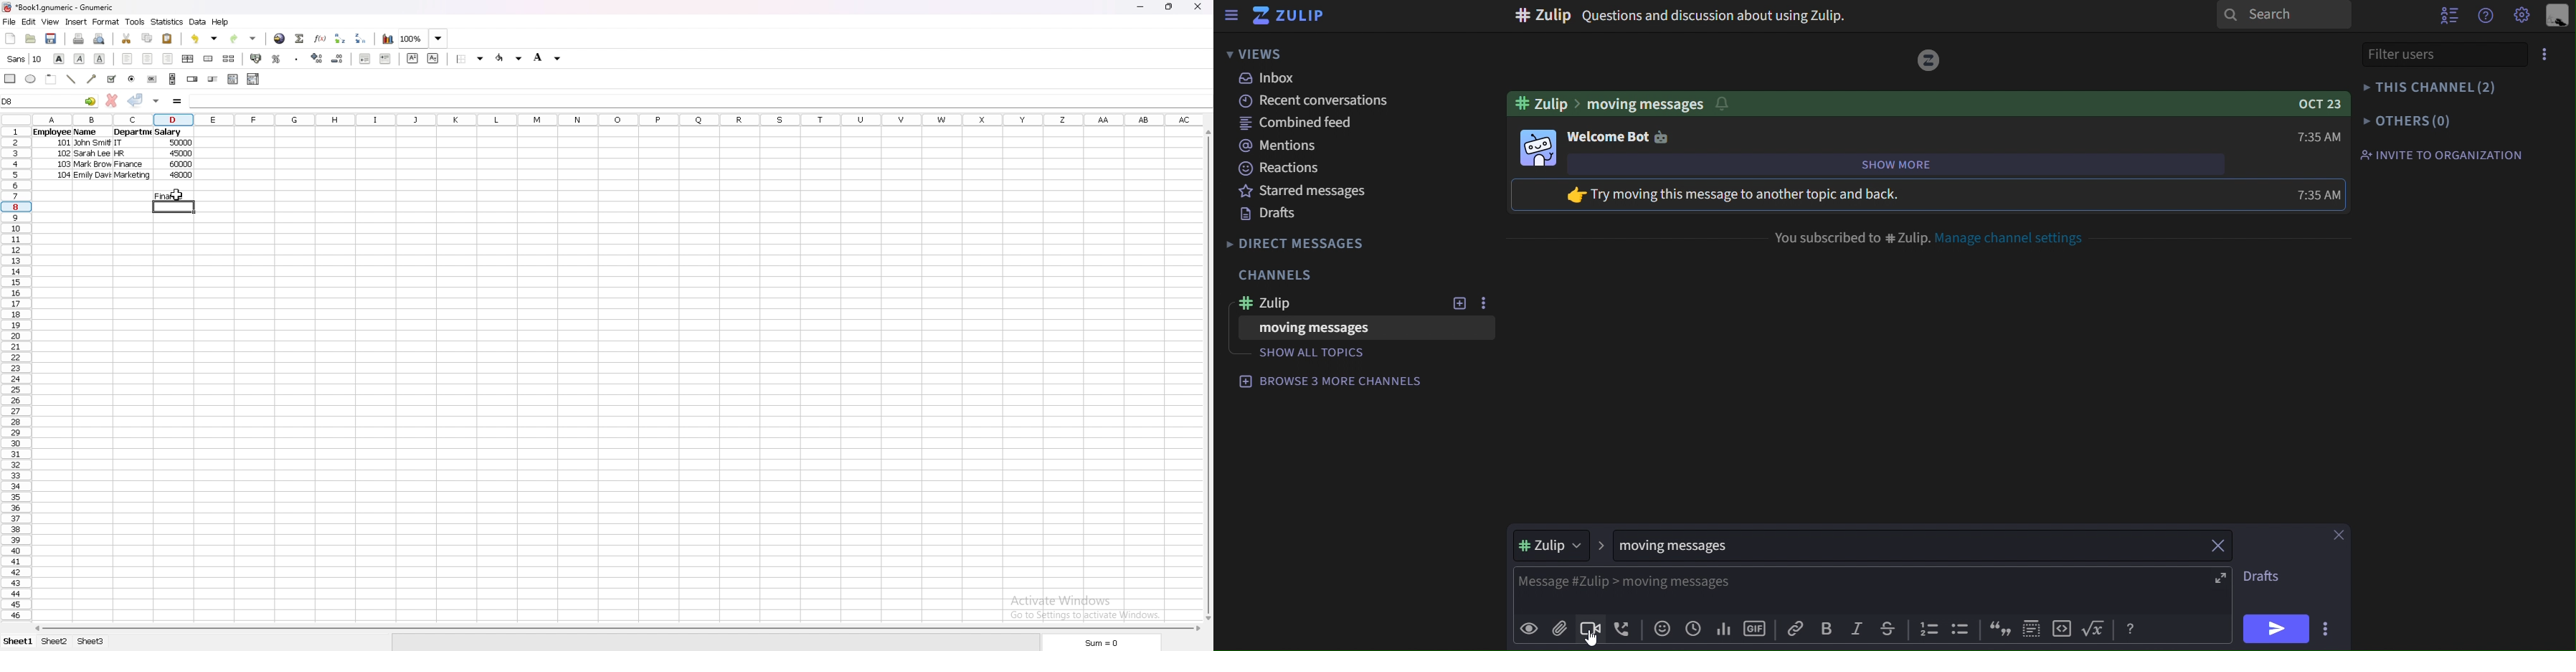 The image size is (2576, 672). Describe the element at coordinates (1755, 630) in the screenshot. I see `add gif` at that location.